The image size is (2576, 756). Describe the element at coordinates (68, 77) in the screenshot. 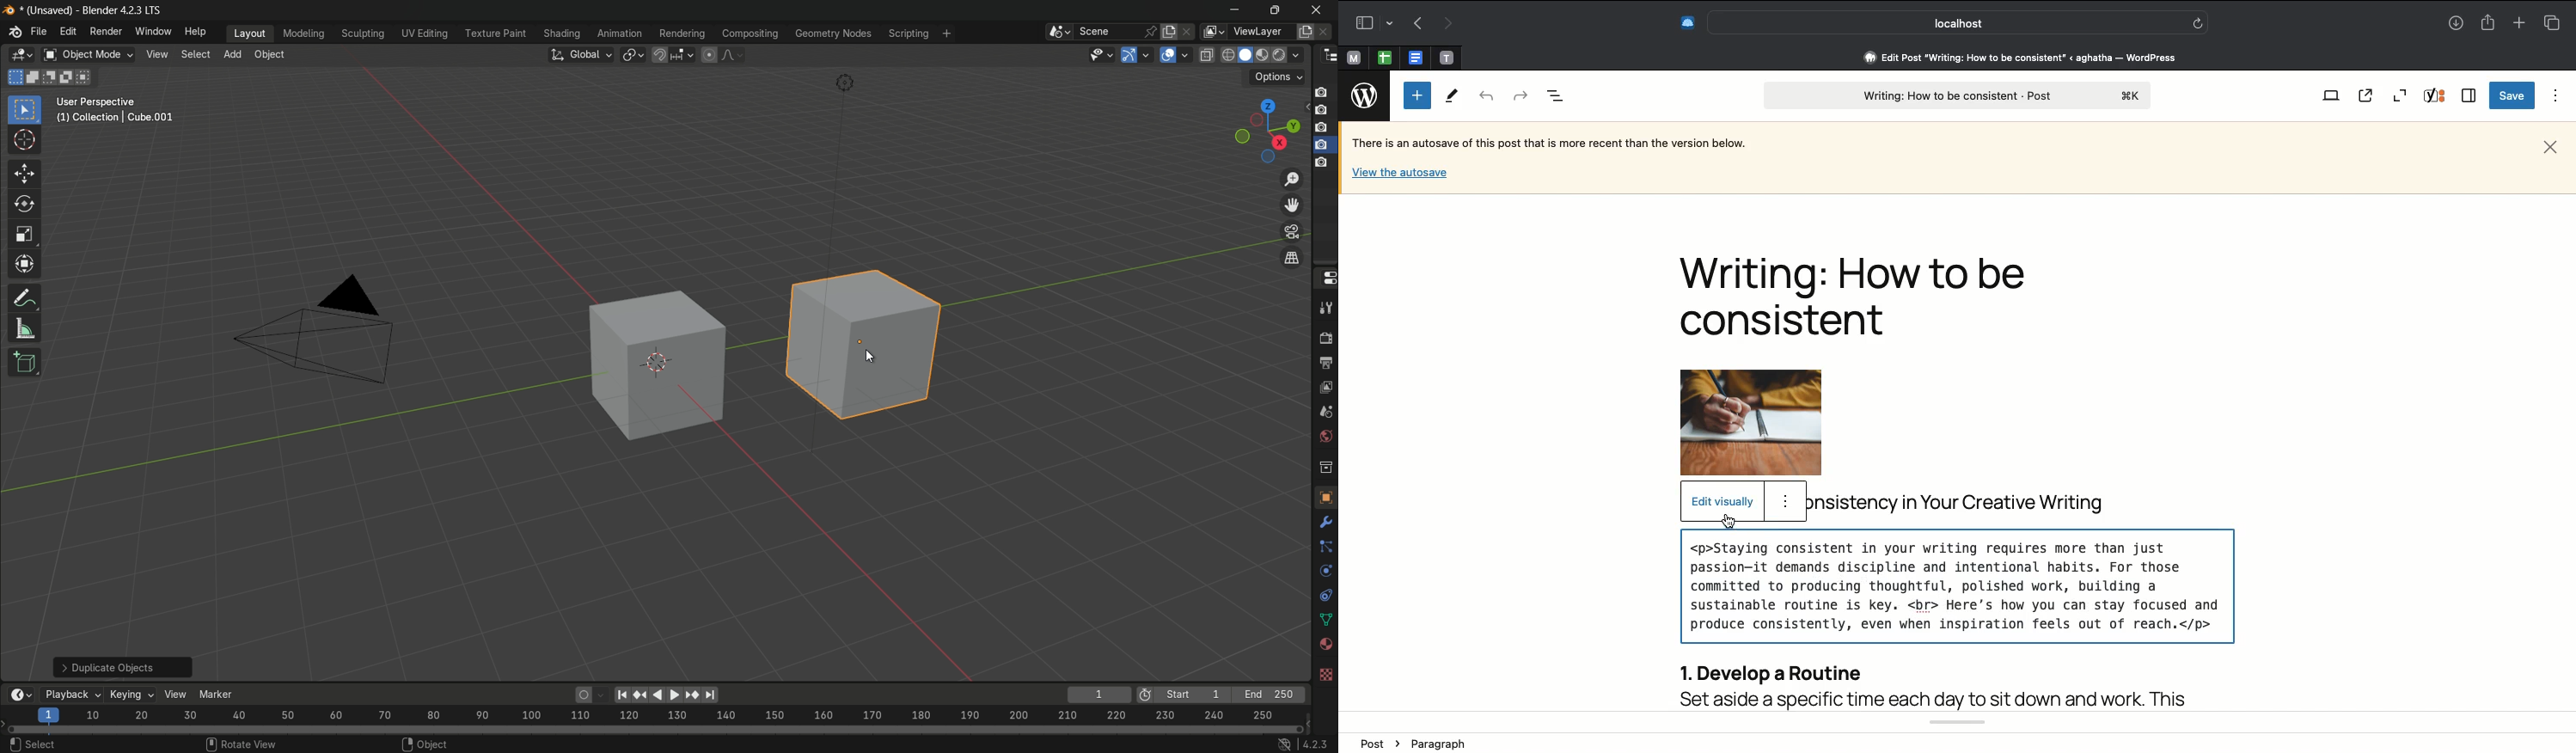

I see `invert existing selection` at that location.